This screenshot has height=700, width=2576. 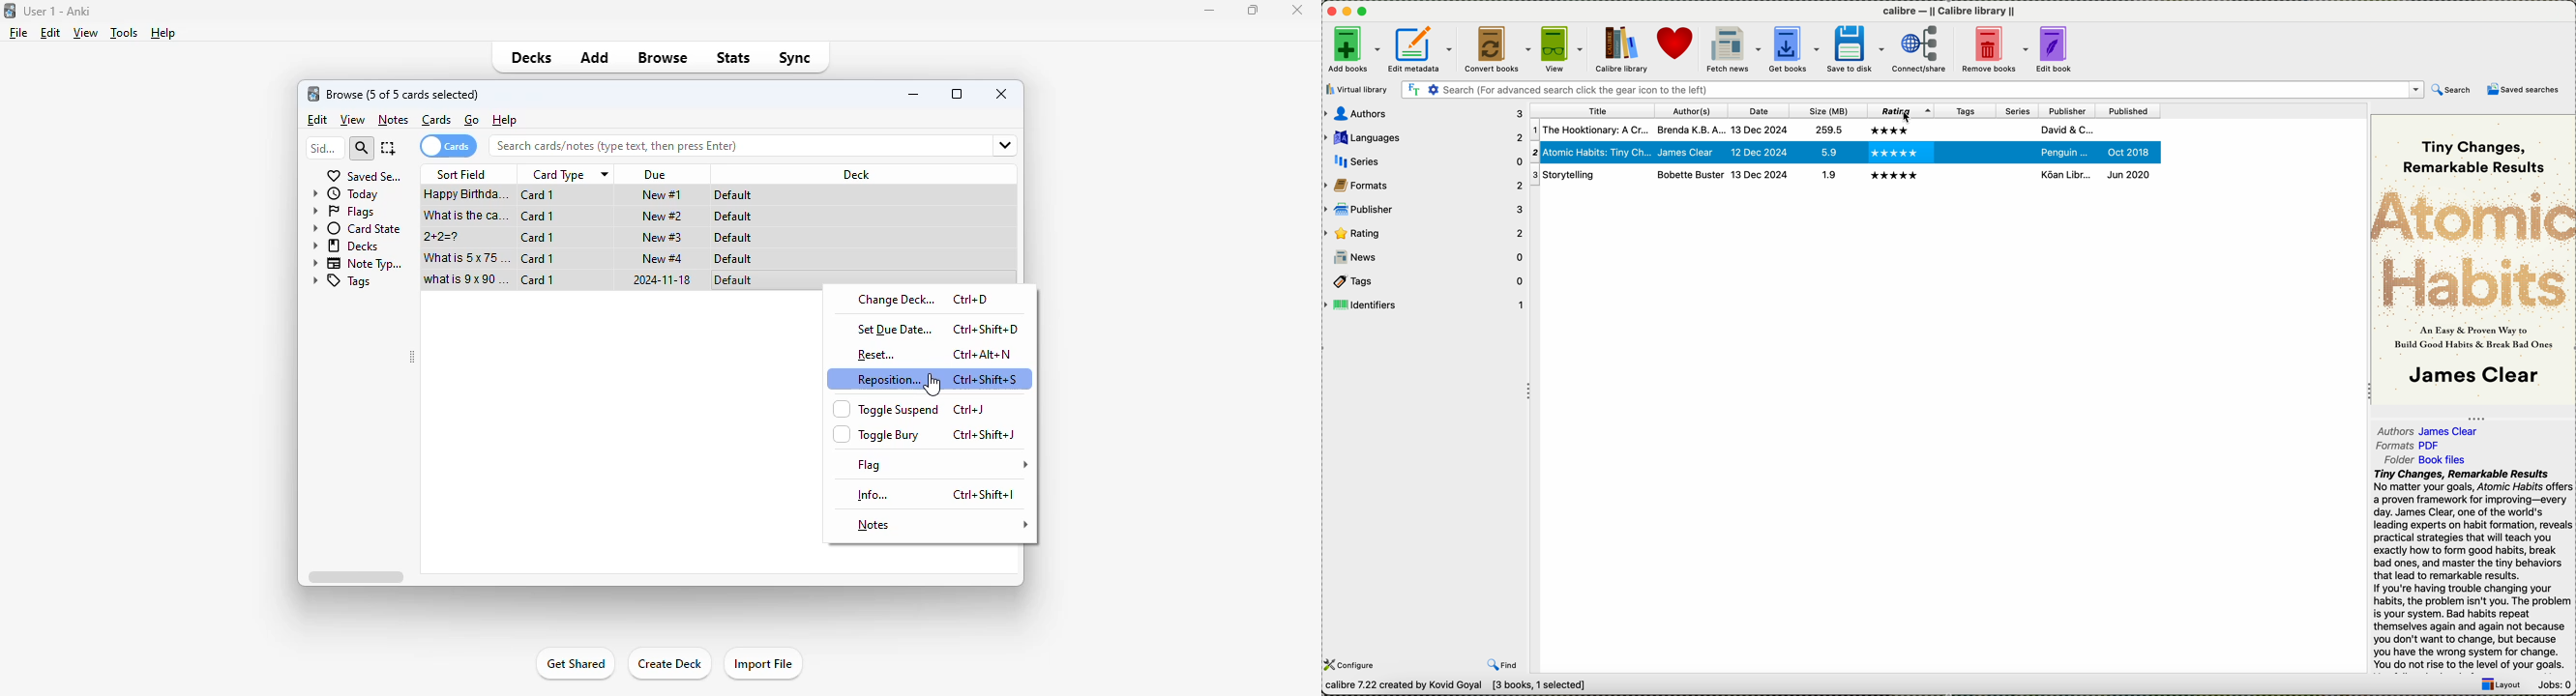 I want to click on default, so click(x=735, y=195).